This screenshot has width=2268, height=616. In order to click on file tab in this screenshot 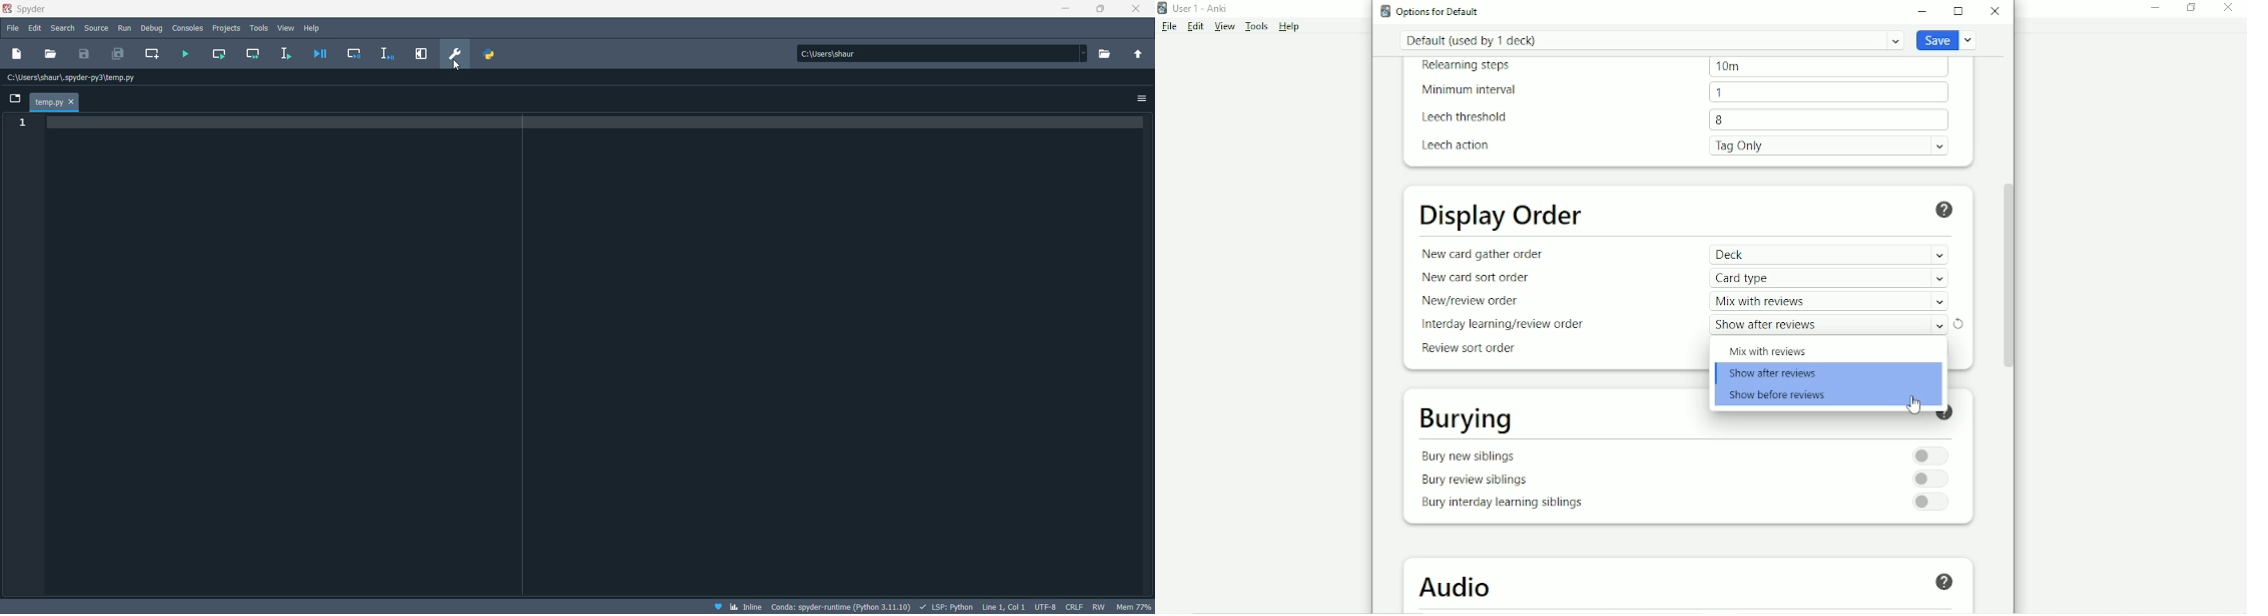, I will do `click(55, 102)`.